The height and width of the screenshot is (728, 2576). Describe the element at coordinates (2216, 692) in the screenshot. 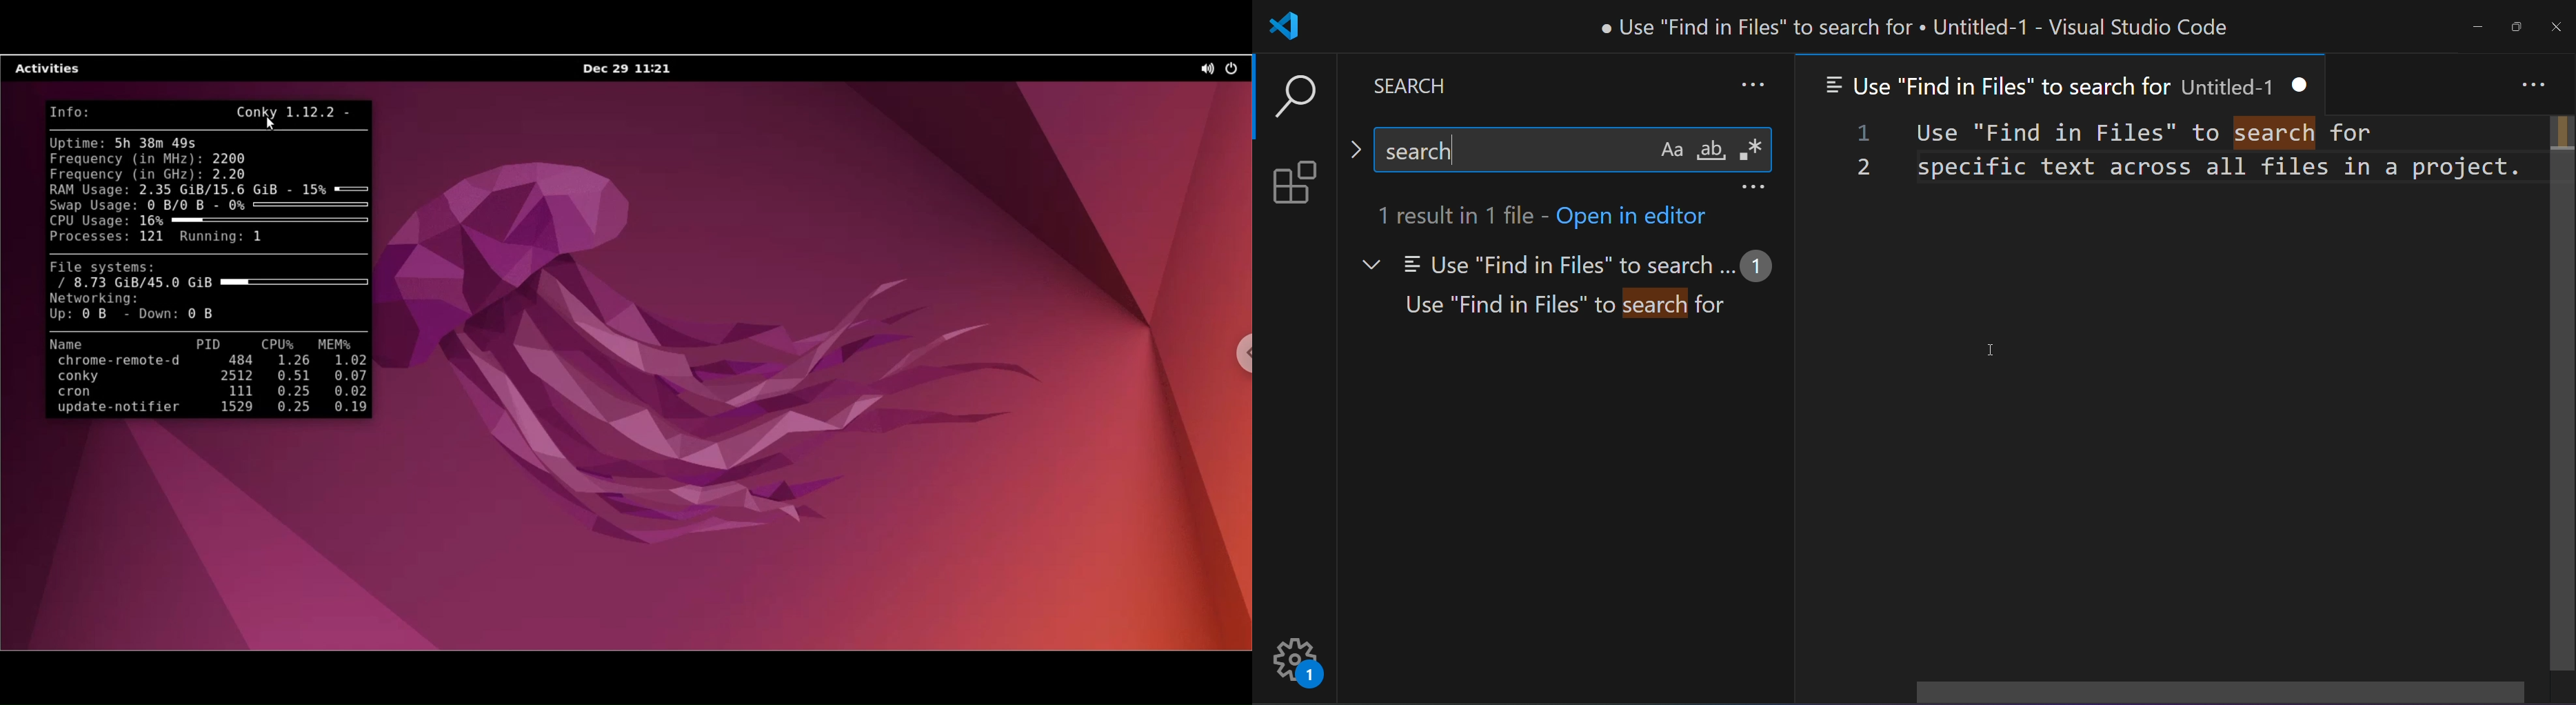

I see `horizontal scrollbar` at that location.